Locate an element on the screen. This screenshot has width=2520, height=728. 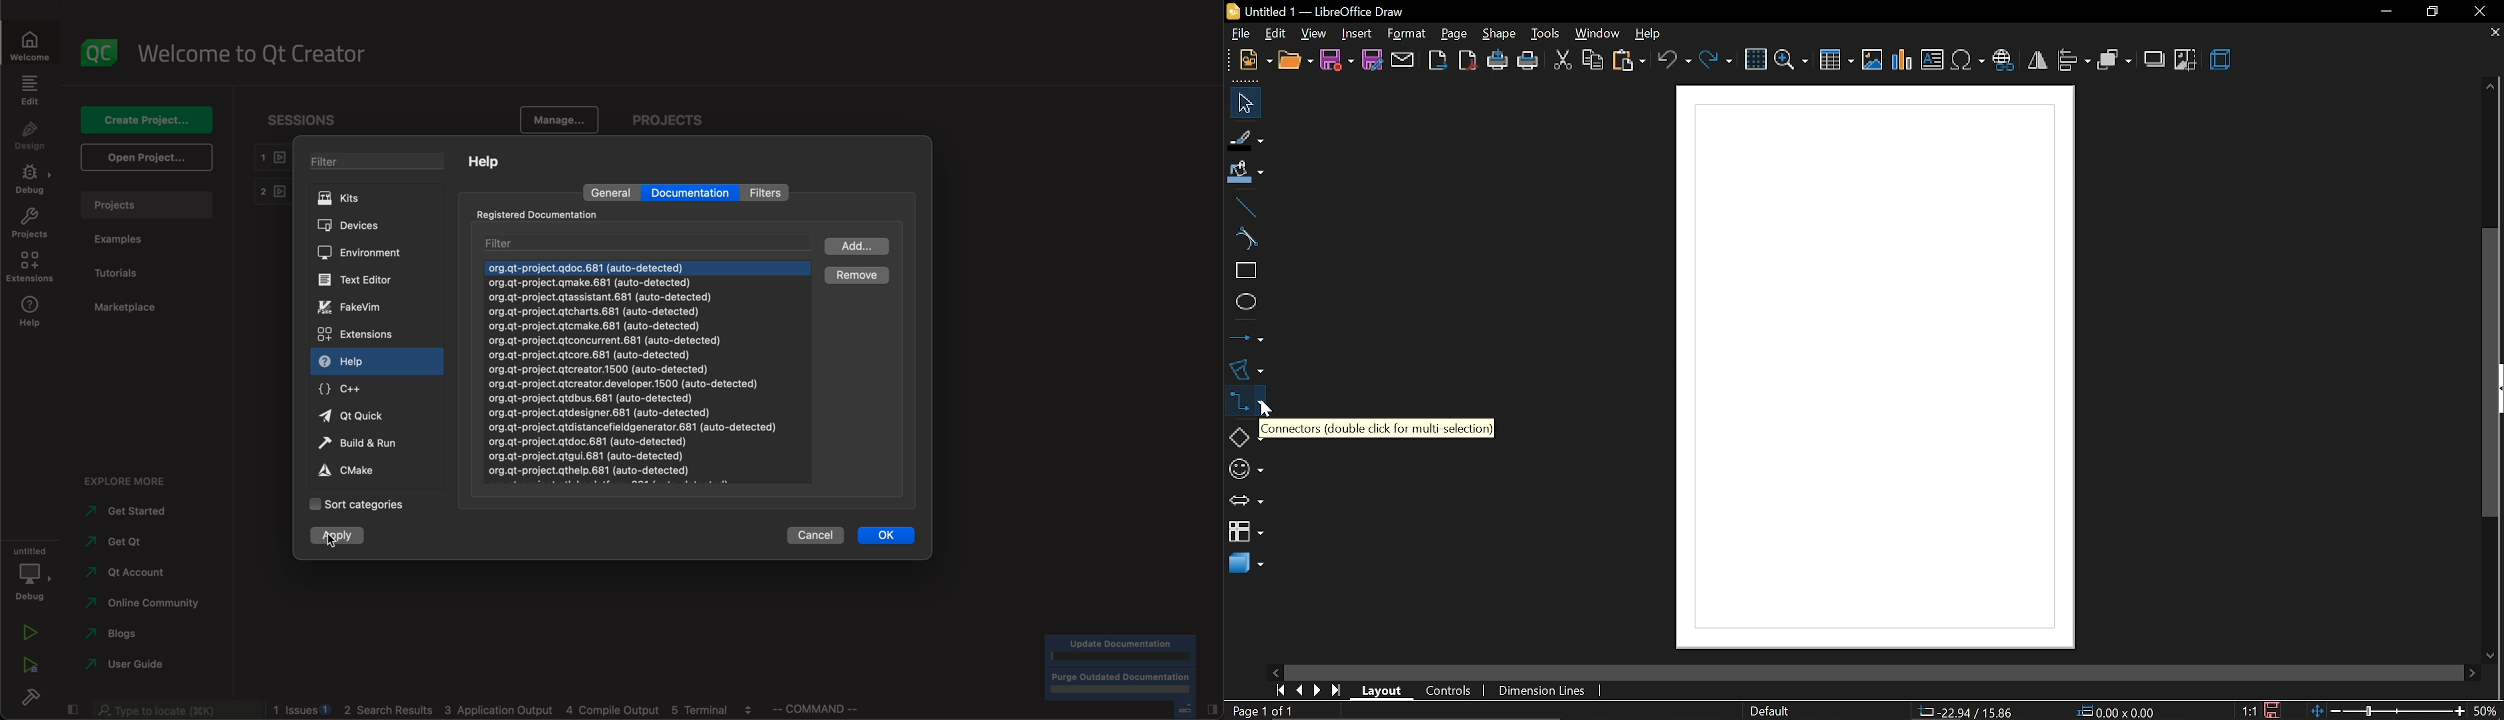
help is located at coordinates (33, 311).